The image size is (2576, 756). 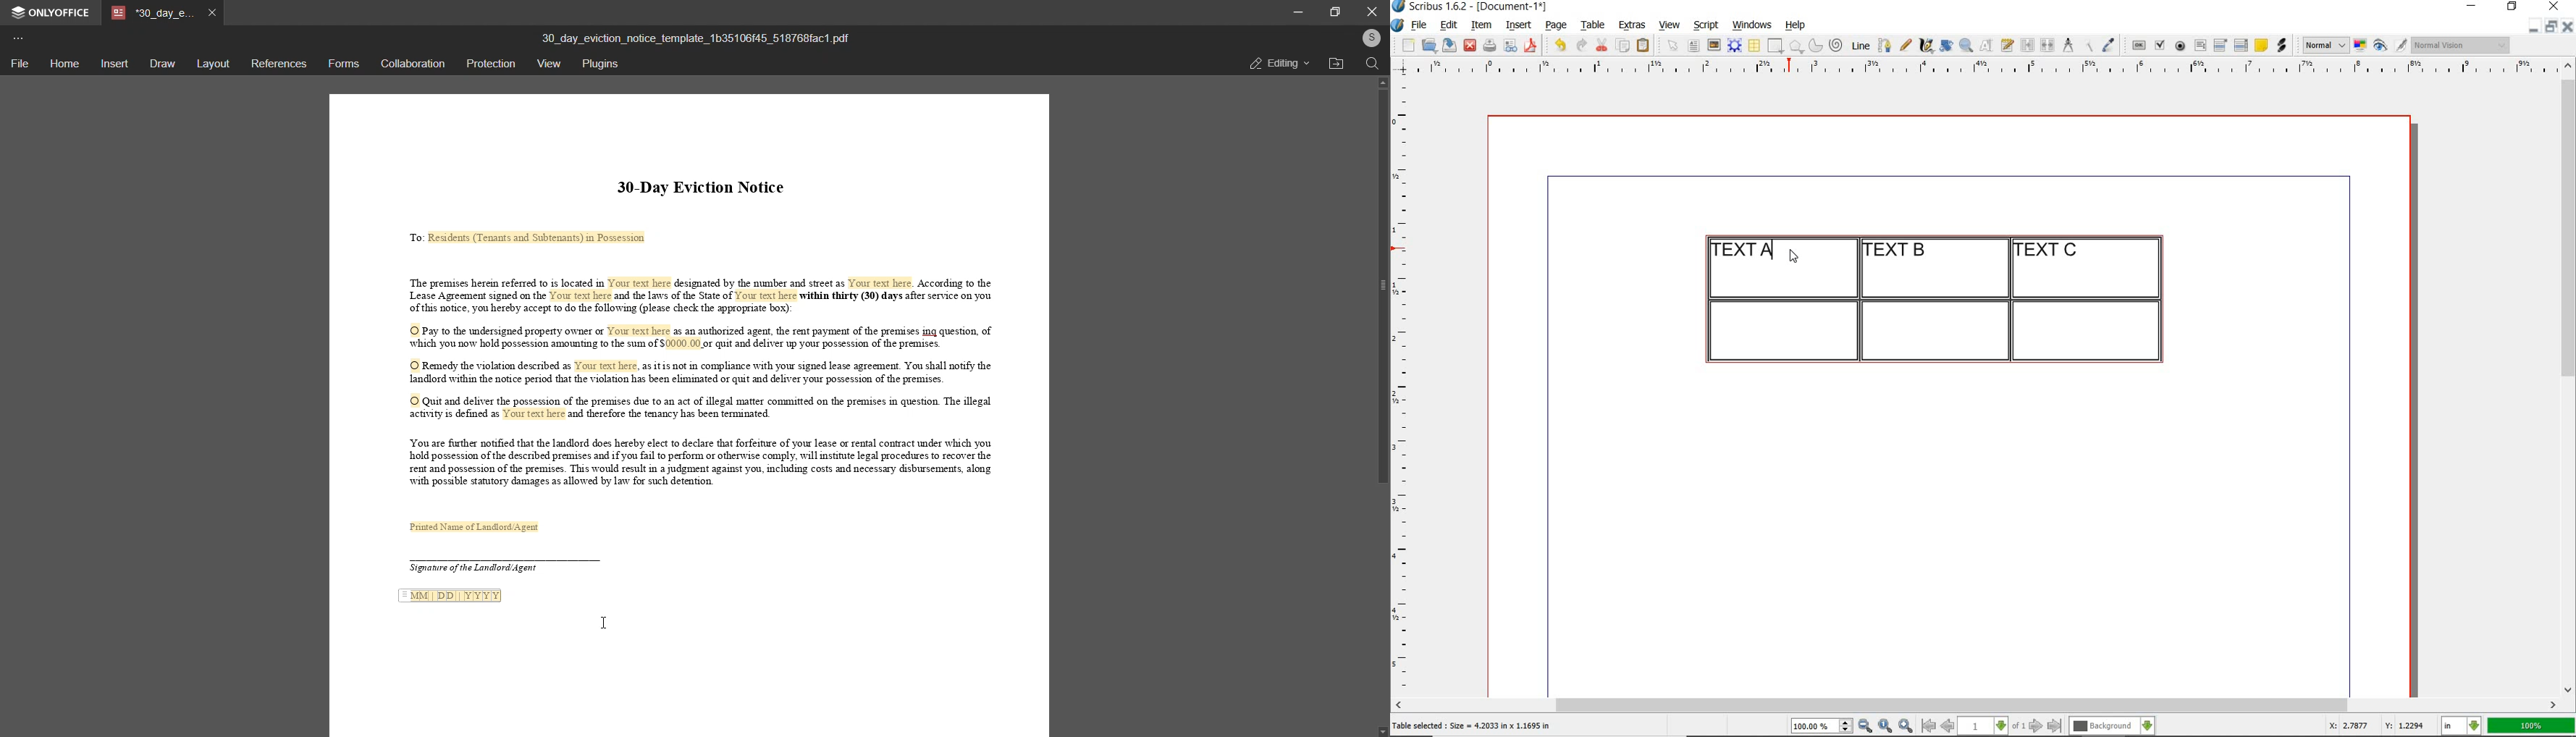 I want to click on system logo, so click(x=1399, y=25).